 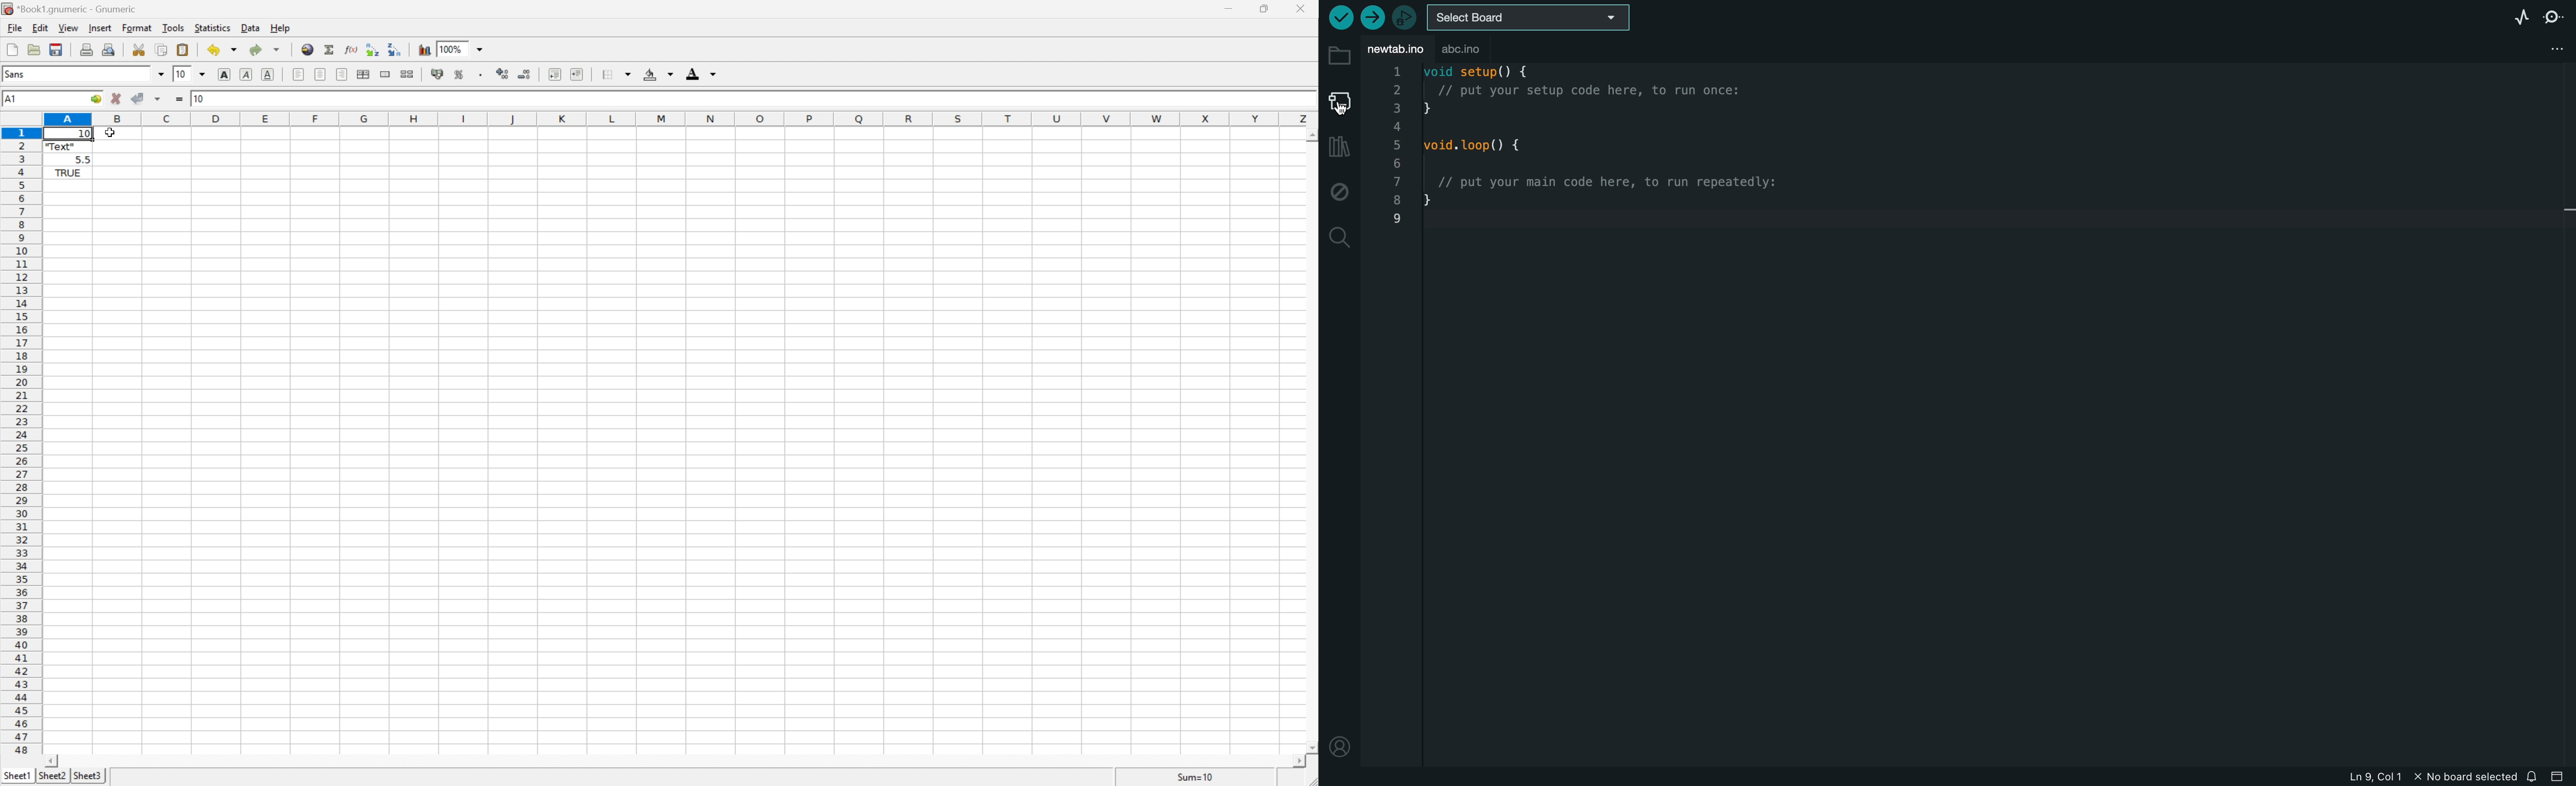 What do you see at coordinates (162, 50) in the screenshot?
I see `Copy clipboard` at bounding box center [162, 50].